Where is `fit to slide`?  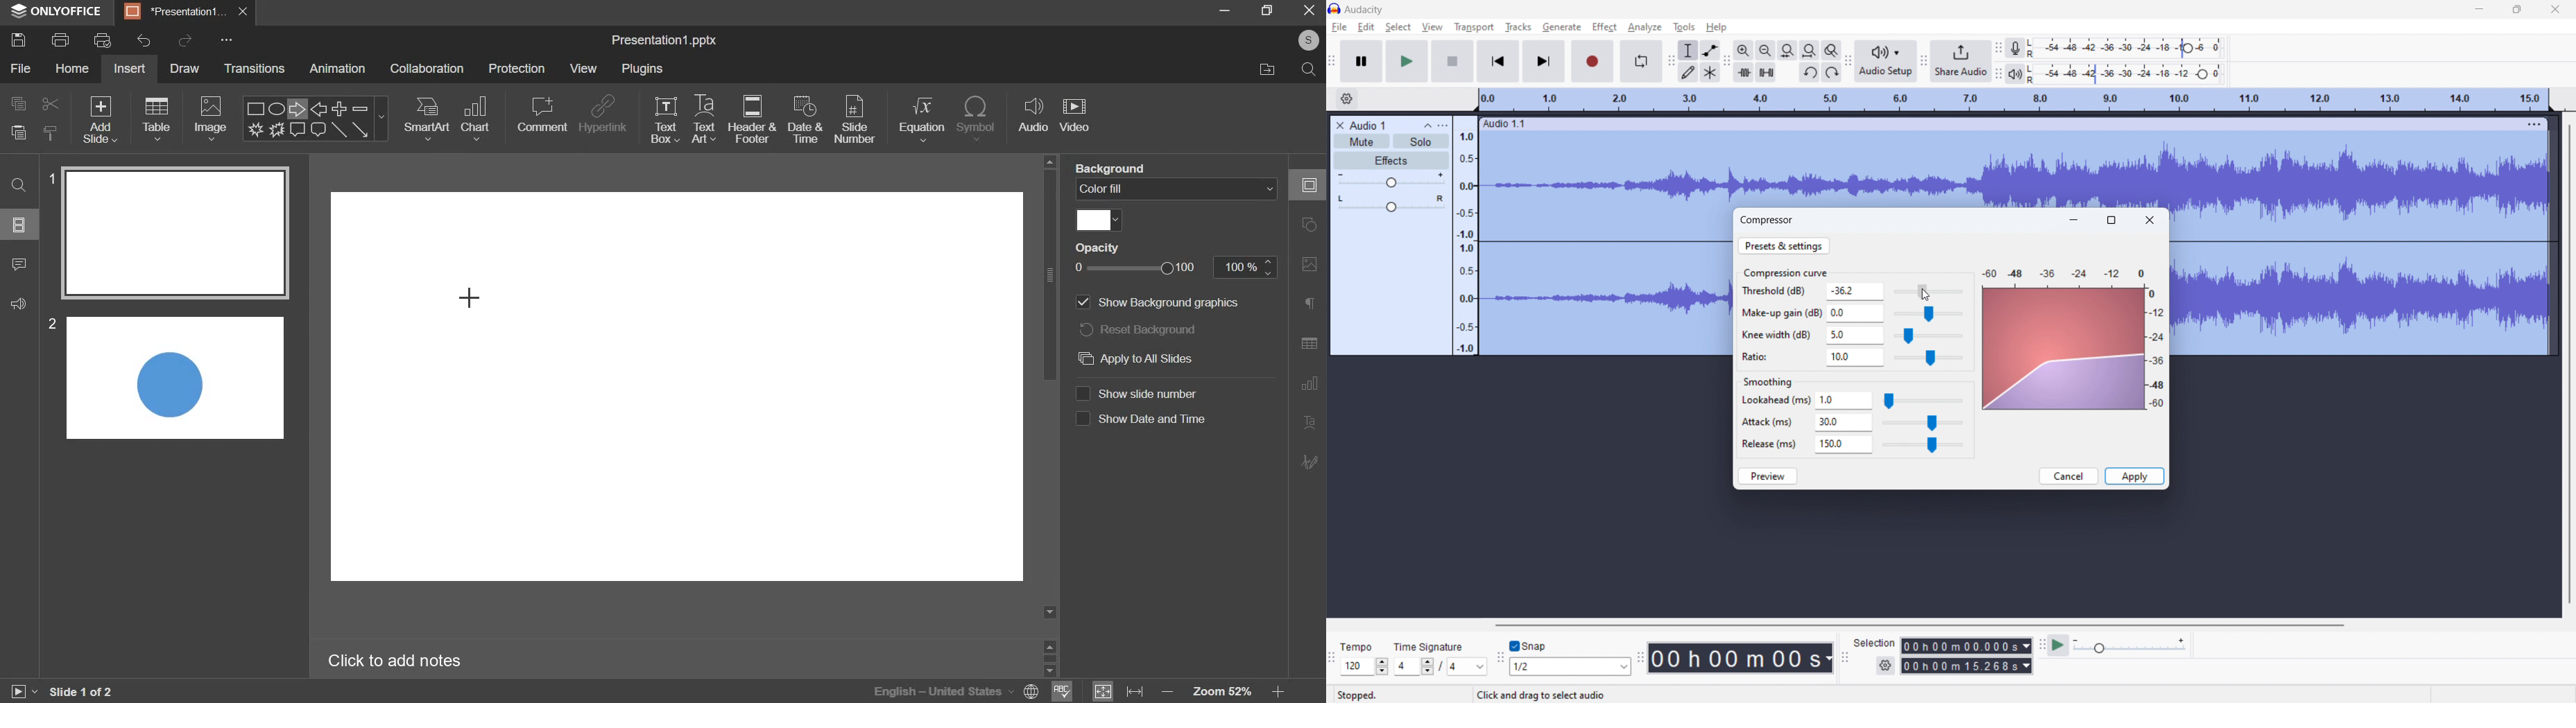 fit to slide is located at coordinates (1104, 691).